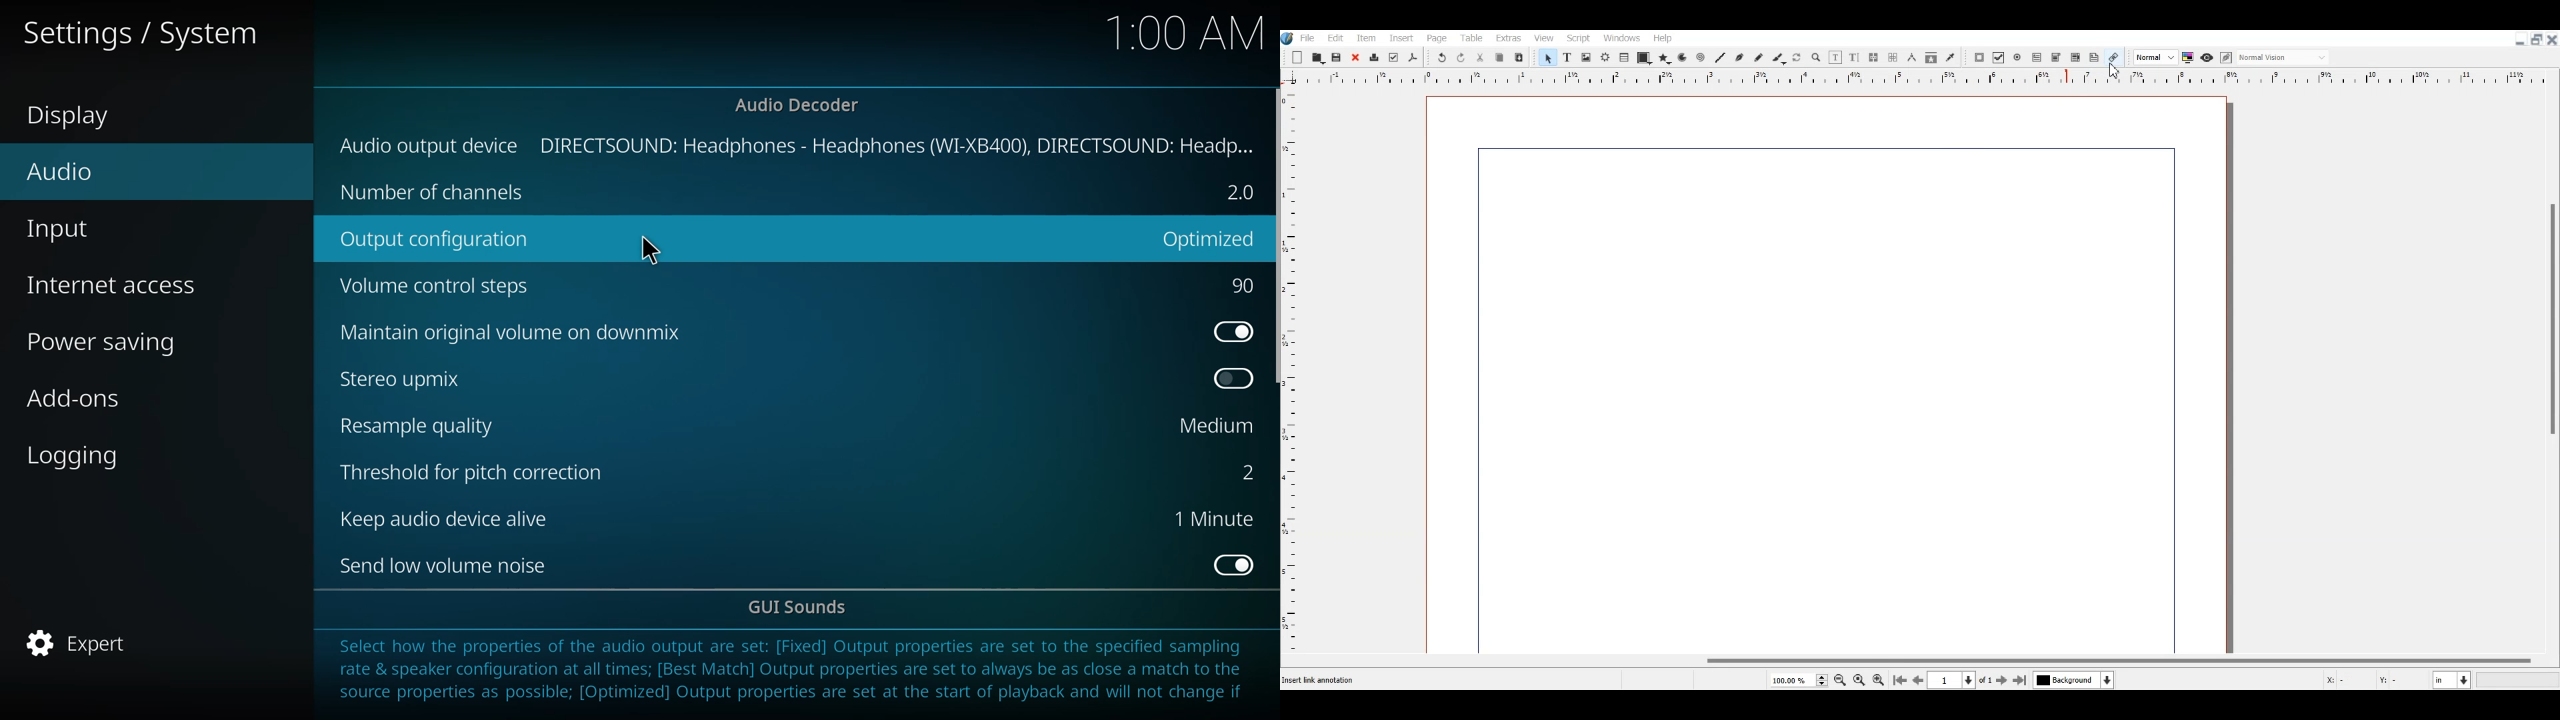  Describe the element at coordinates (801, 608) in the screenshot. I see `gui sounds` at that location.